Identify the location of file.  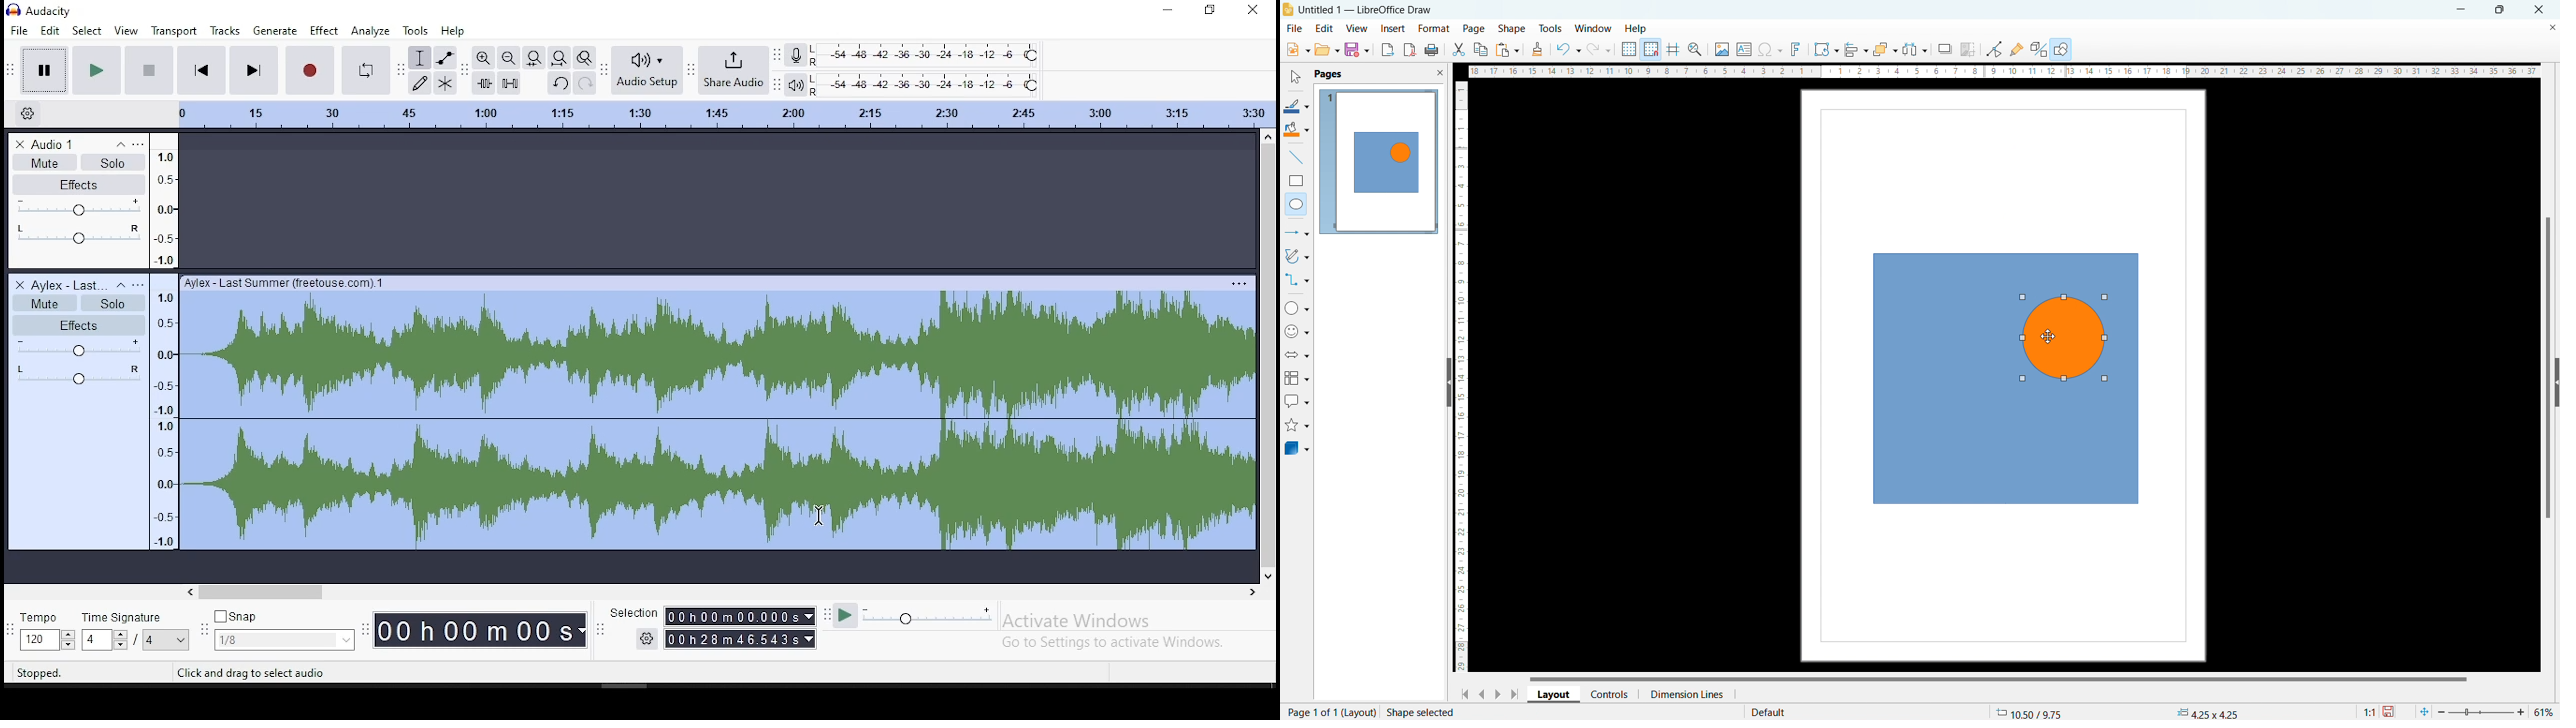
(1293, 29).